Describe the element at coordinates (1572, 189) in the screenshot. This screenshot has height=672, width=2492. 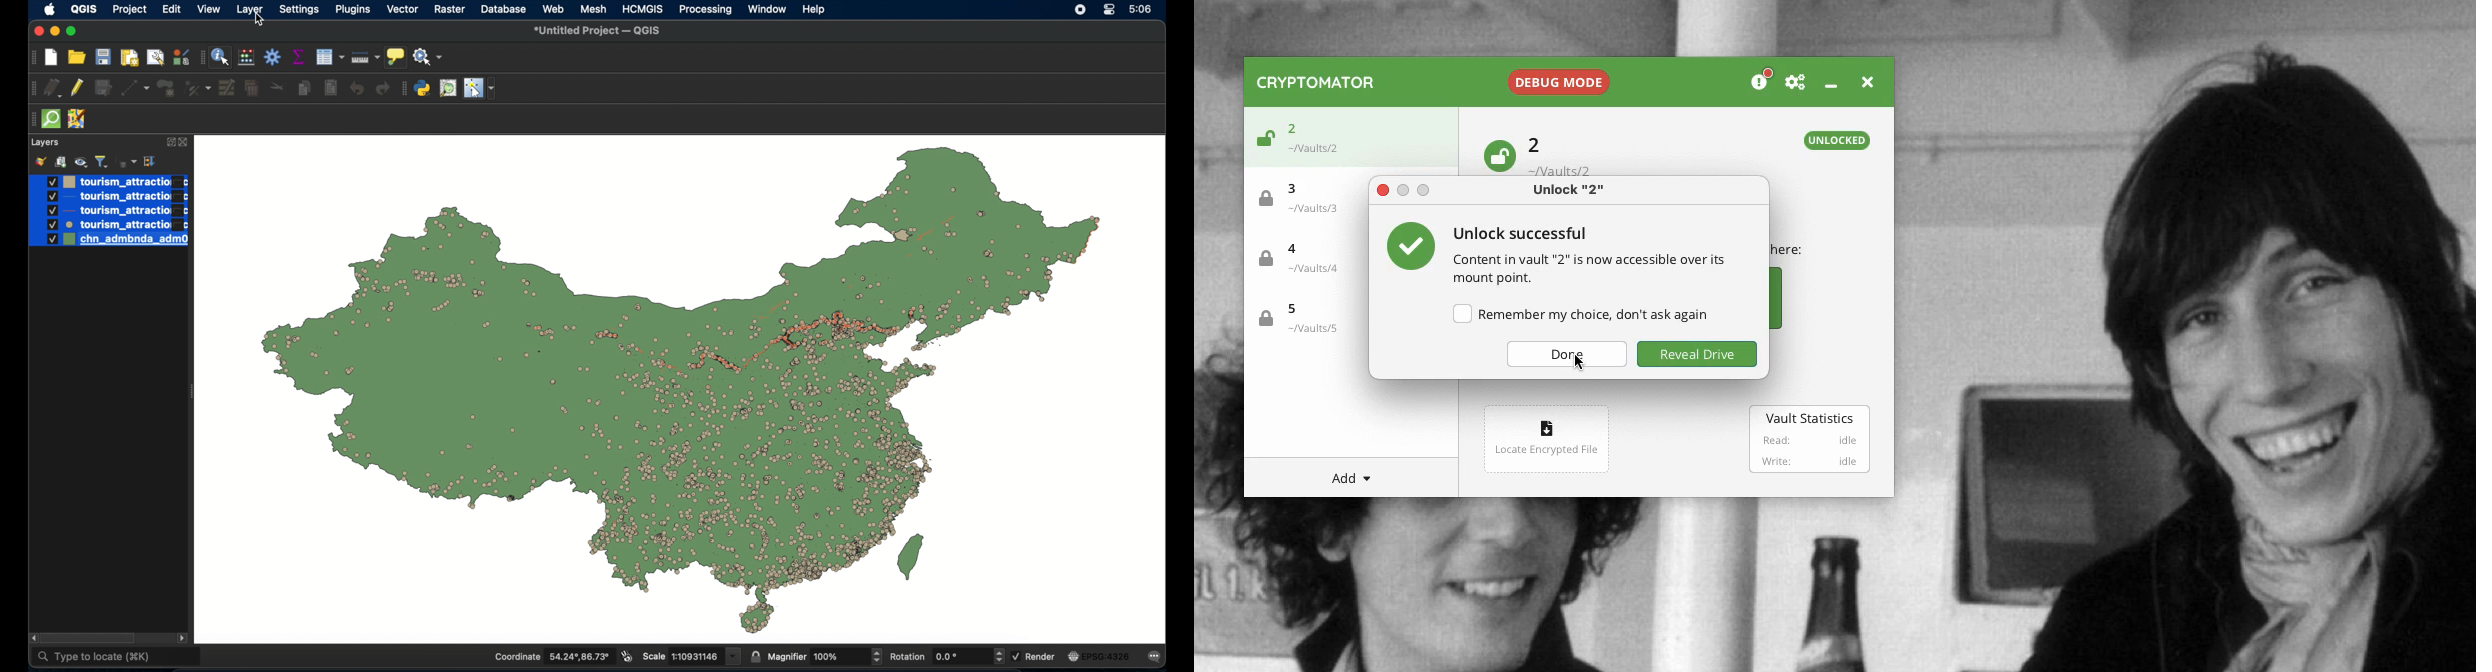
I see `Unlock "2"` at that location.